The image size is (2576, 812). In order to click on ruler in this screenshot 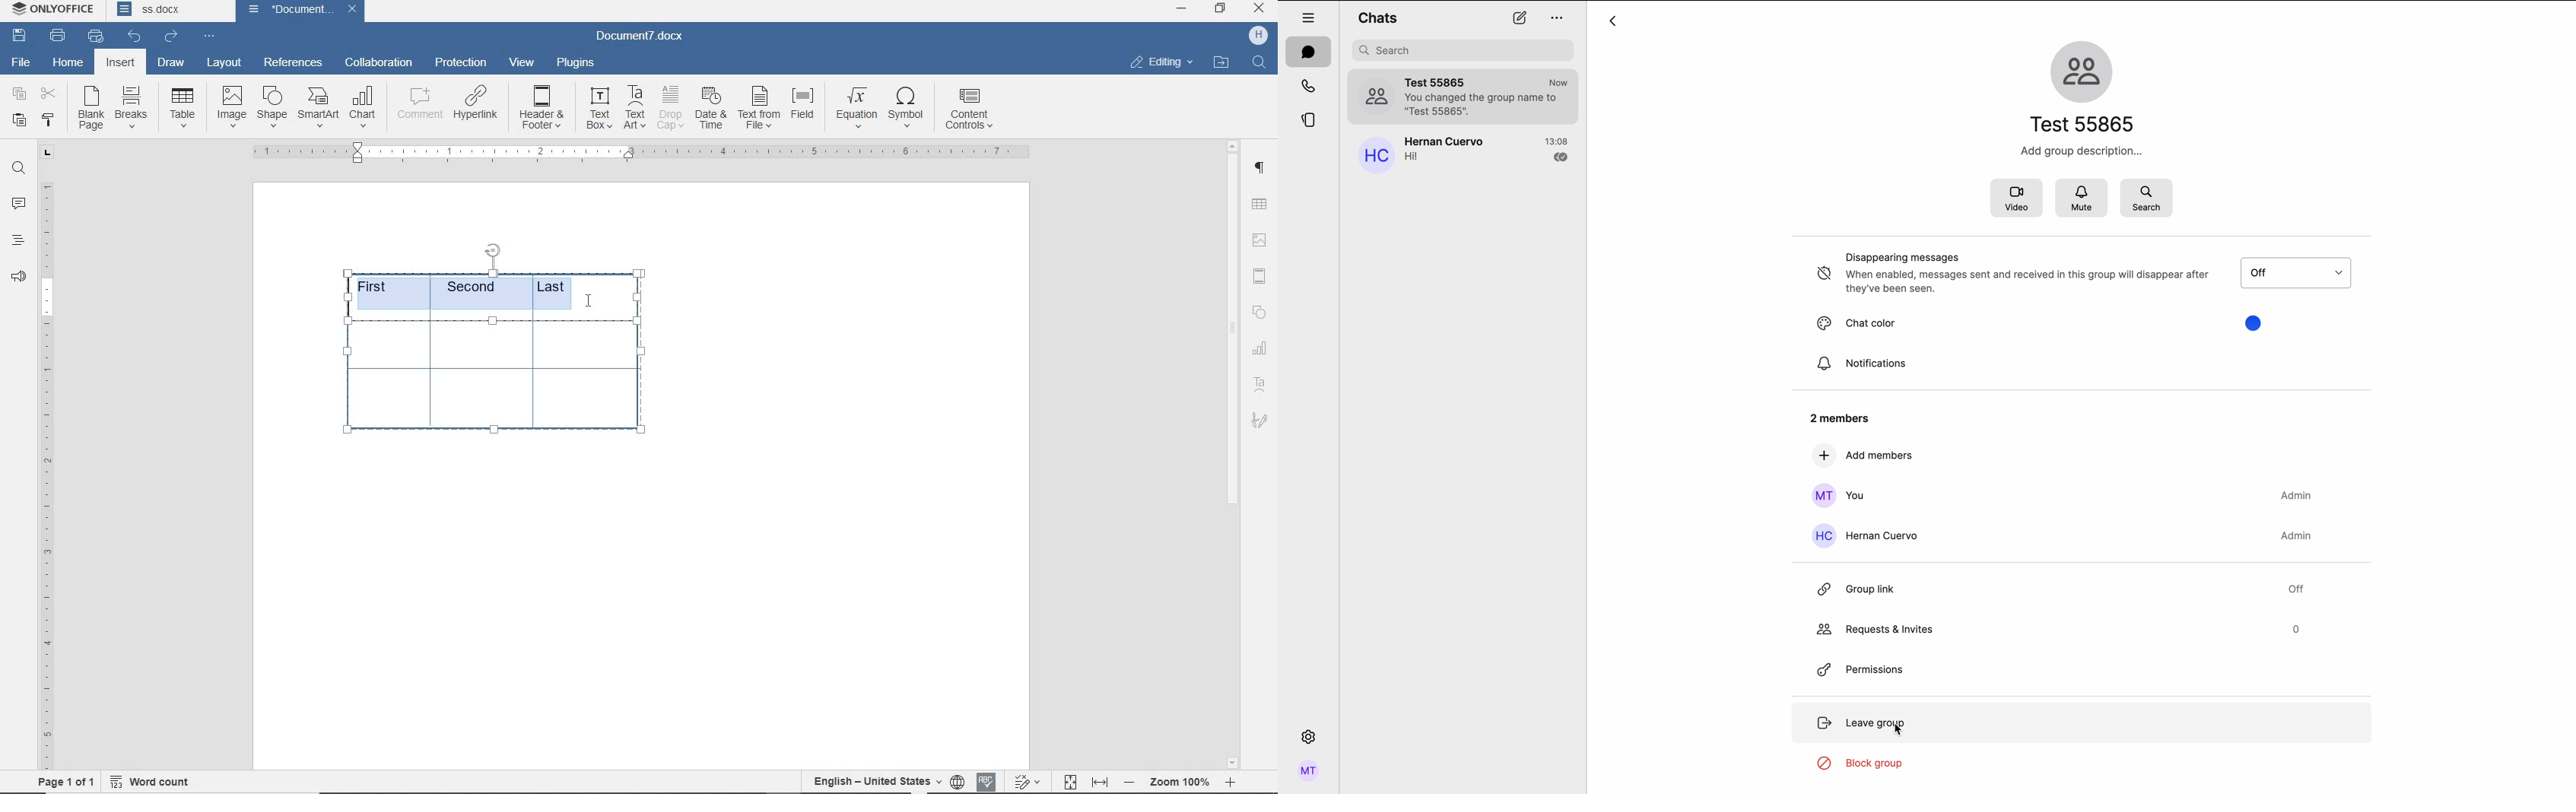, I will do `click(637, 153)`.